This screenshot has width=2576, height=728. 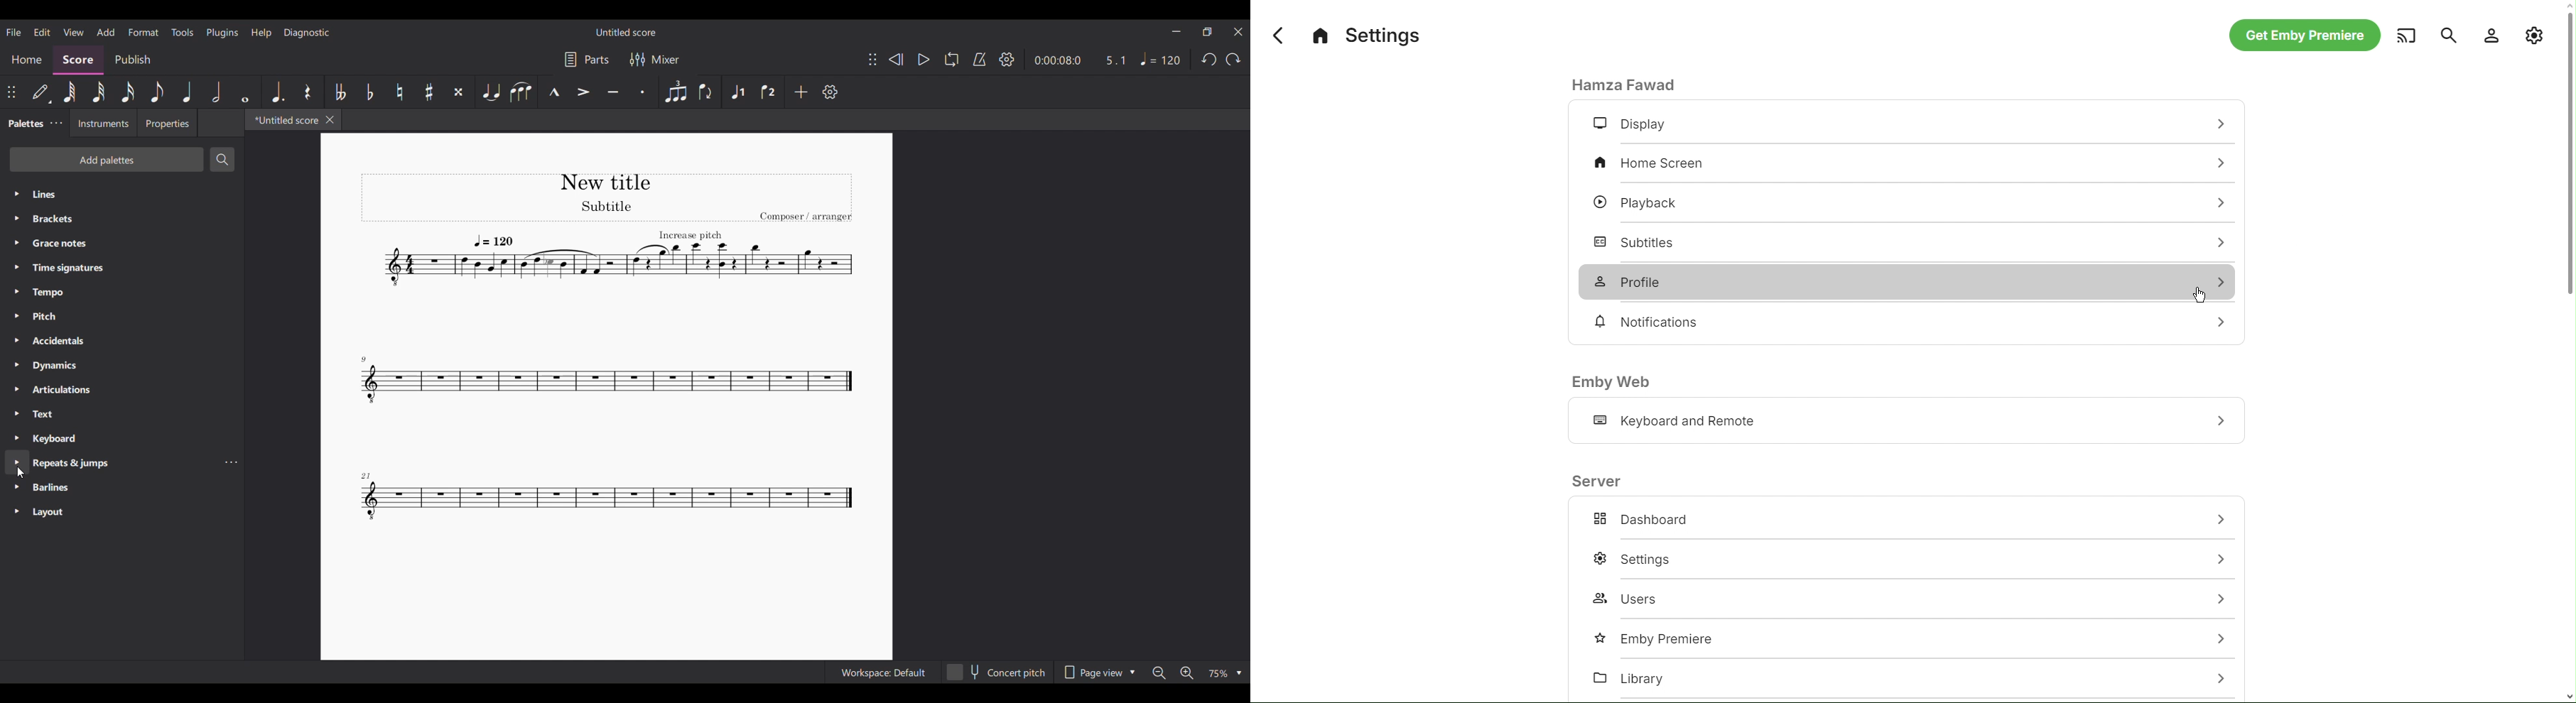 I want to click on Lines, so click(x=122, y=195).